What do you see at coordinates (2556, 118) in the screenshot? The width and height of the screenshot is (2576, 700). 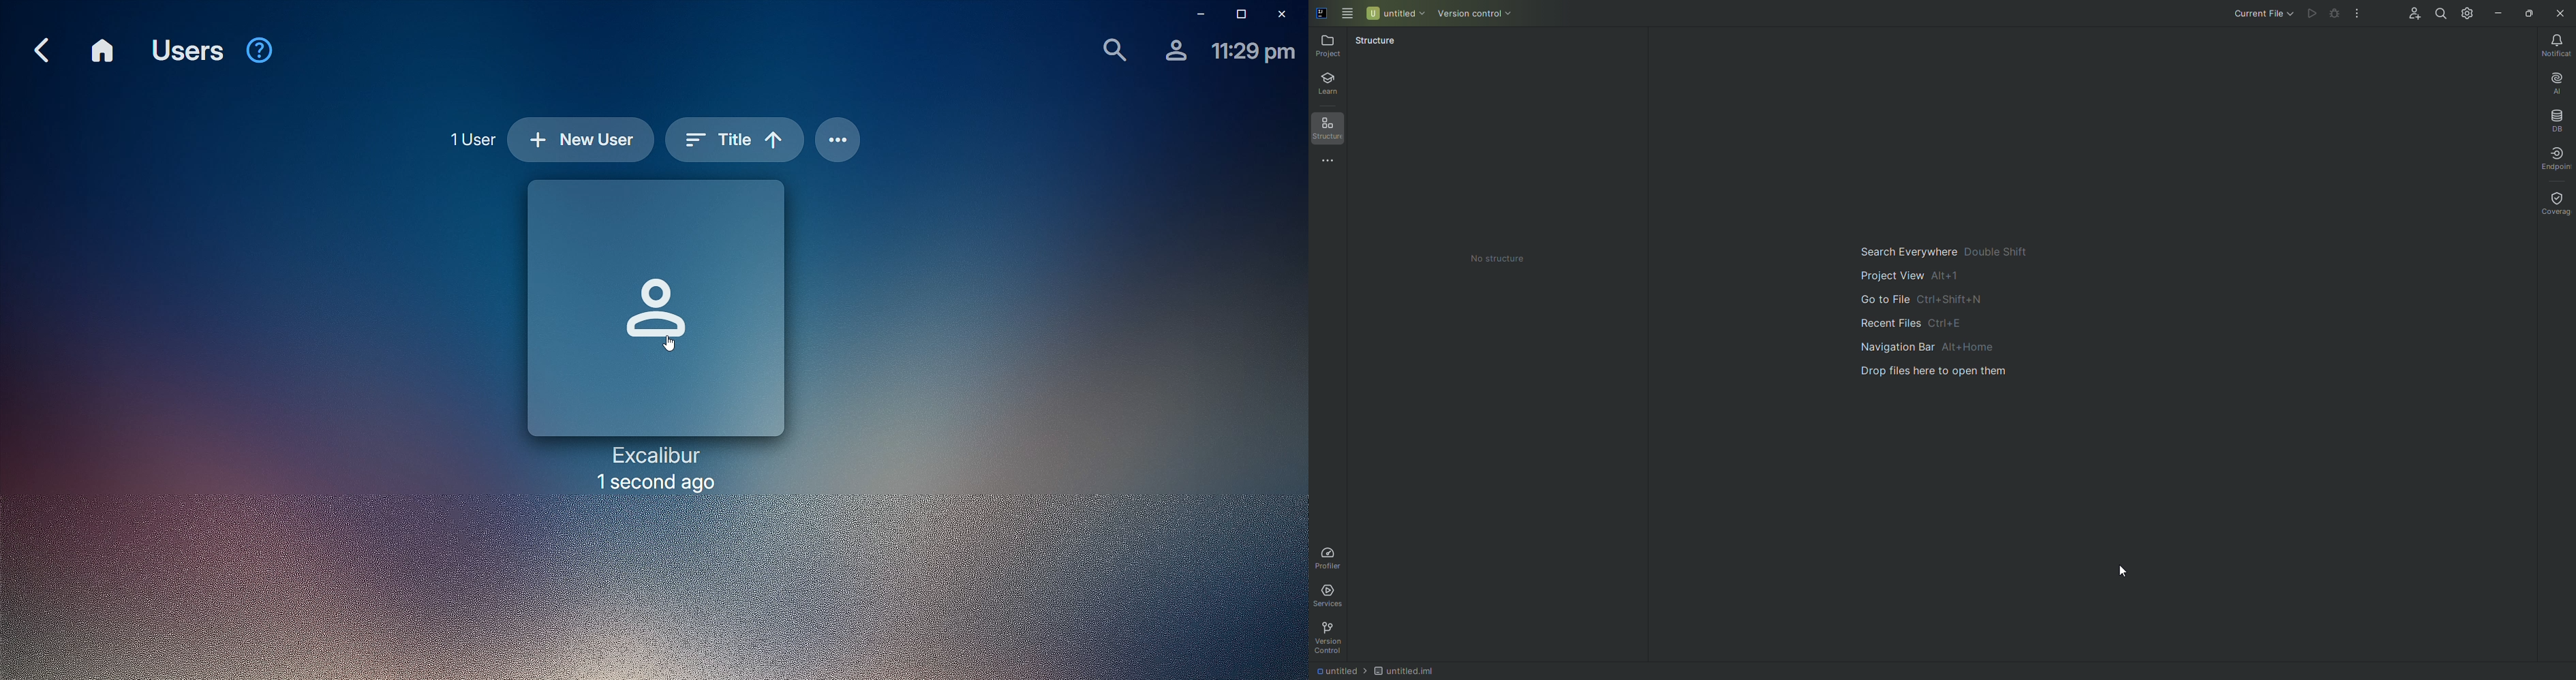 I see `Database` at bounding box center [2556, 118].